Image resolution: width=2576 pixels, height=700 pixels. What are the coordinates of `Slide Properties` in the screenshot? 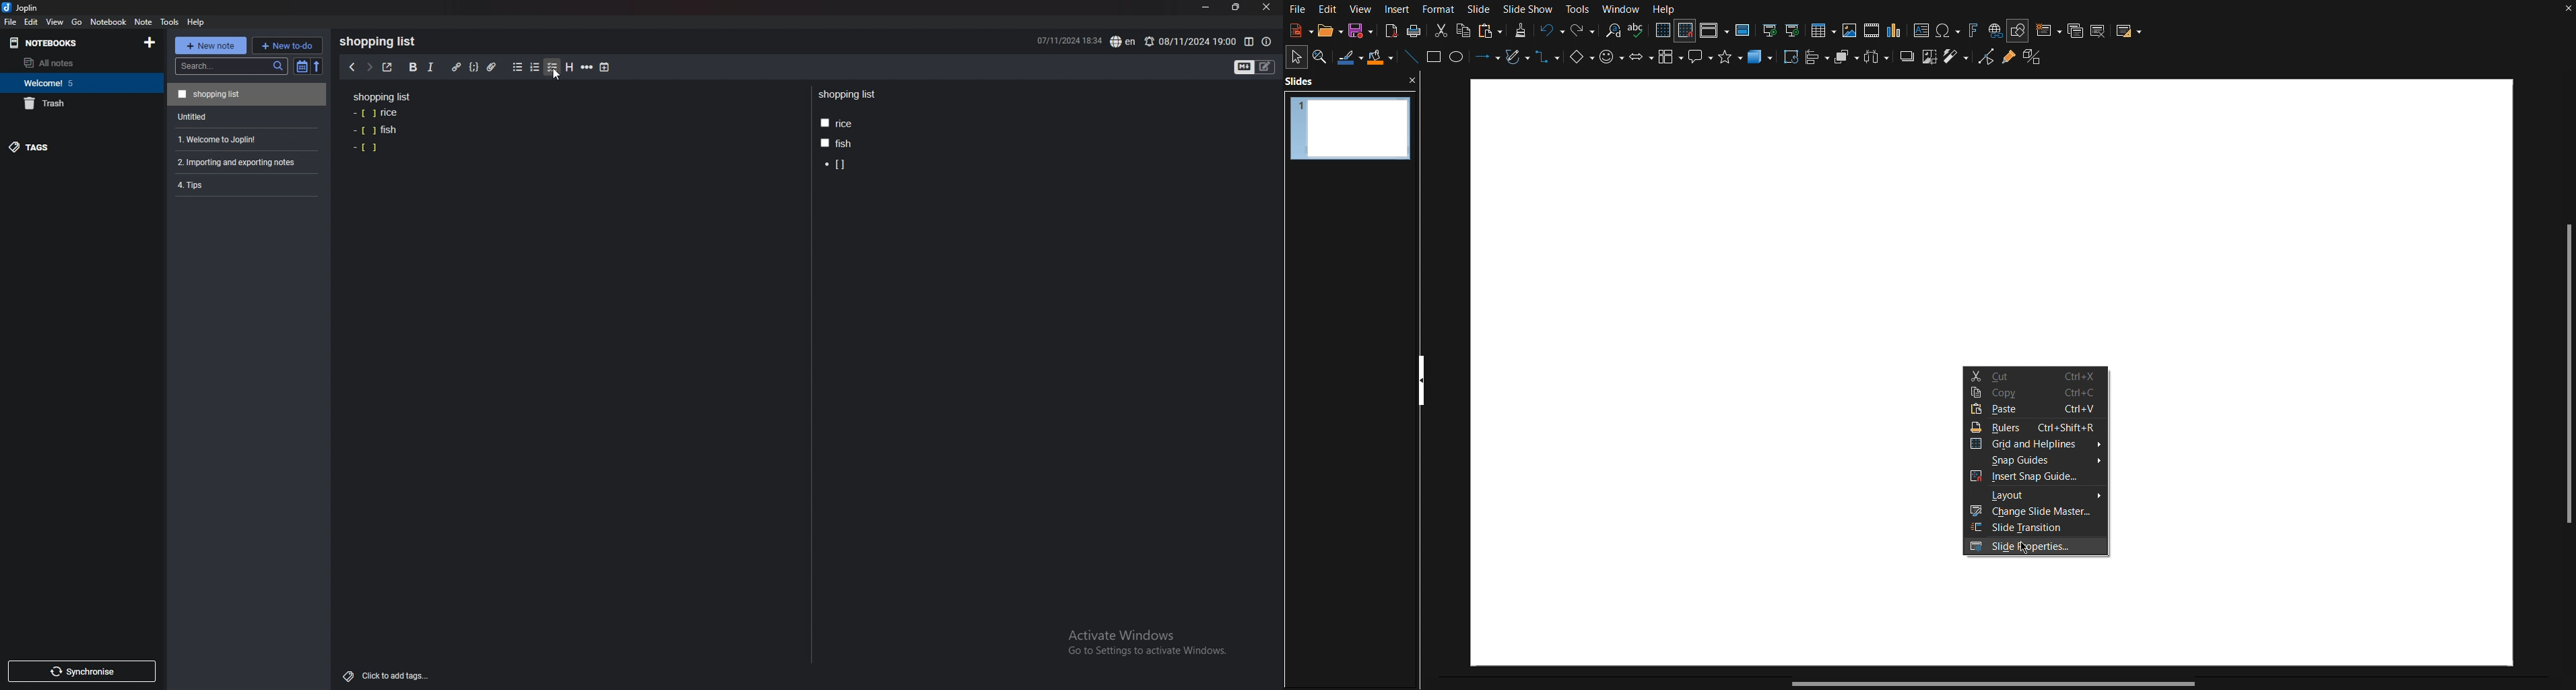 It's located at (2037, 548).